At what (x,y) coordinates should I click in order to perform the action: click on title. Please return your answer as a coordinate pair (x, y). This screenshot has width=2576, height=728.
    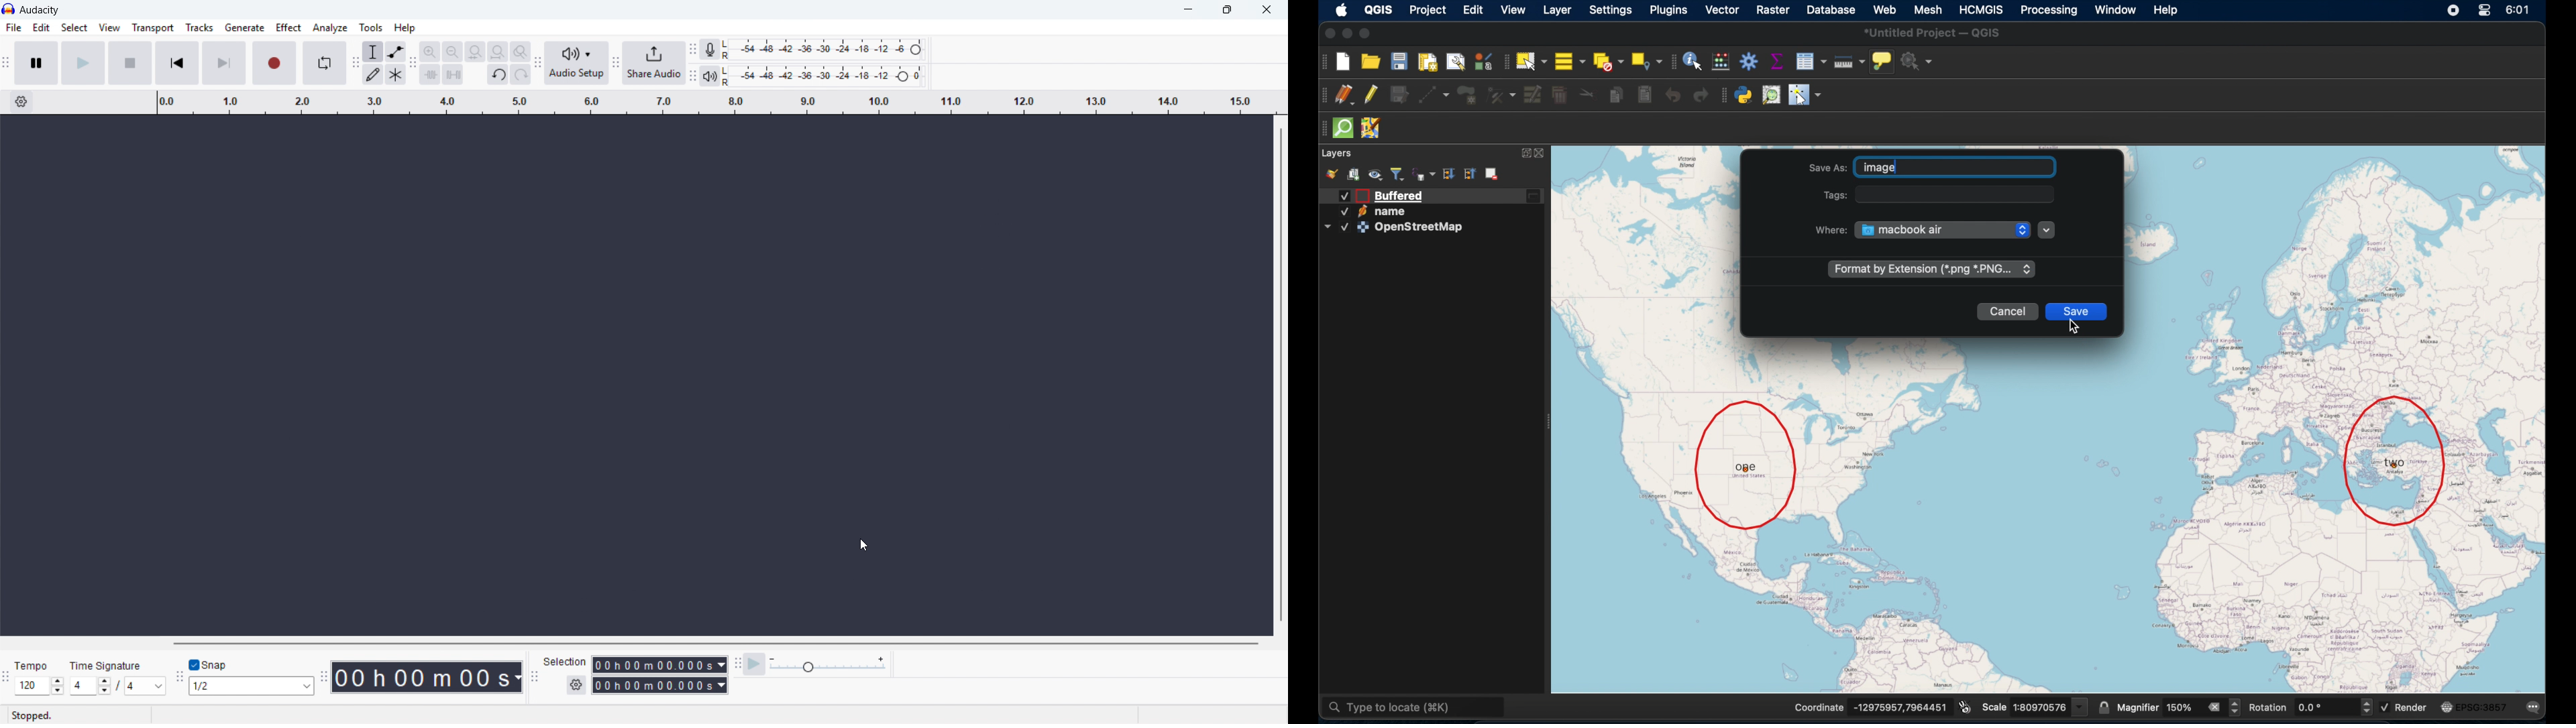
    Looking at the image, I should click on (40, 10).